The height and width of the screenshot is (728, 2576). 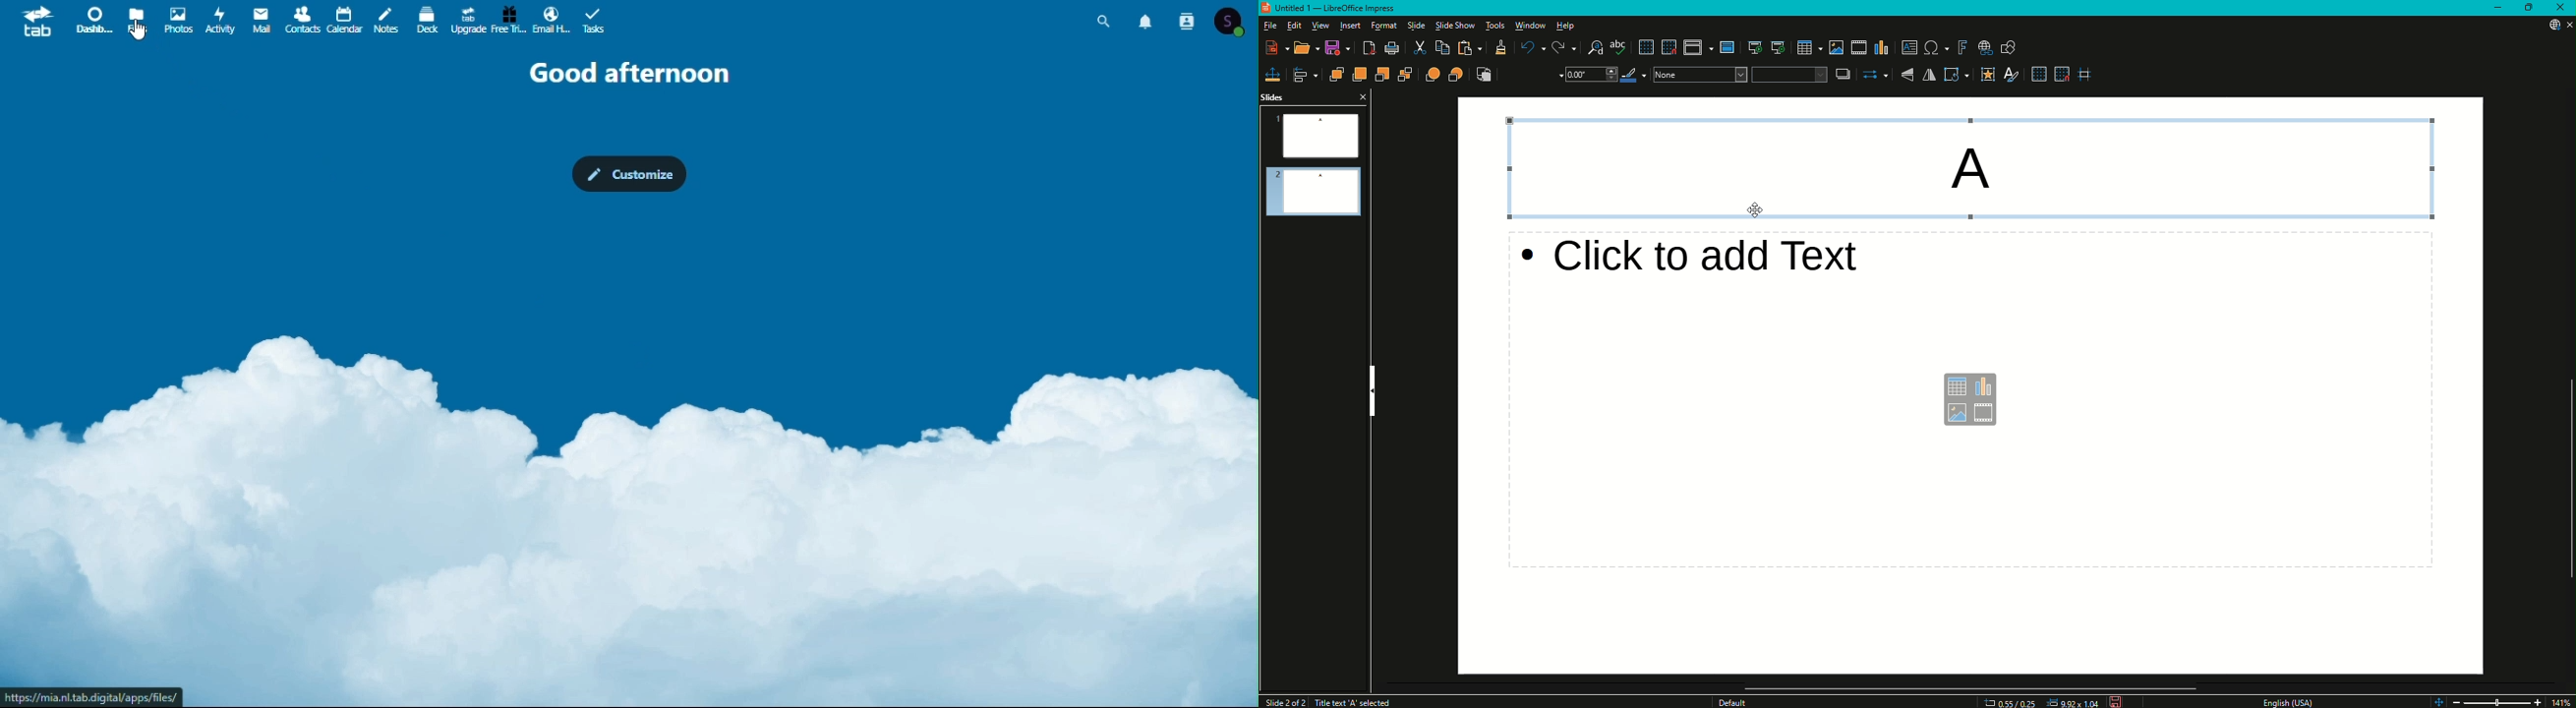 What do you see at coordinates (428, 20) in the screenshot?
I see `deck` at bounding box center [428, 20].